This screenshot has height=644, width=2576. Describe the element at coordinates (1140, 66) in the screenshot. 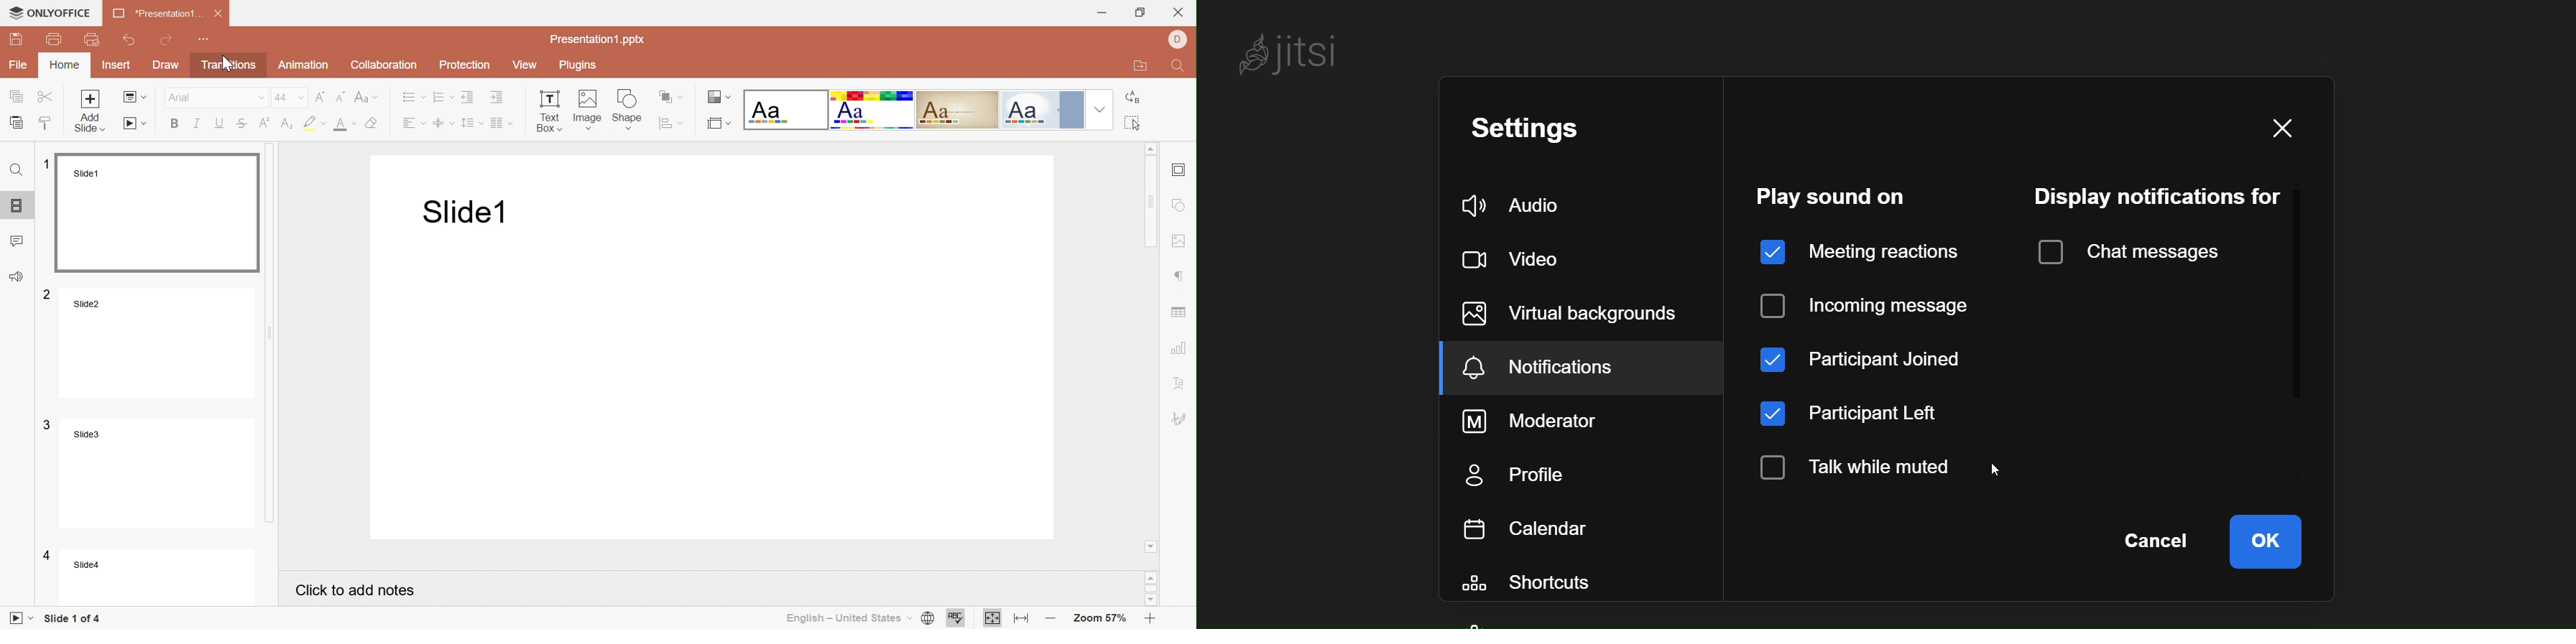

I see `Open file location` at that location.